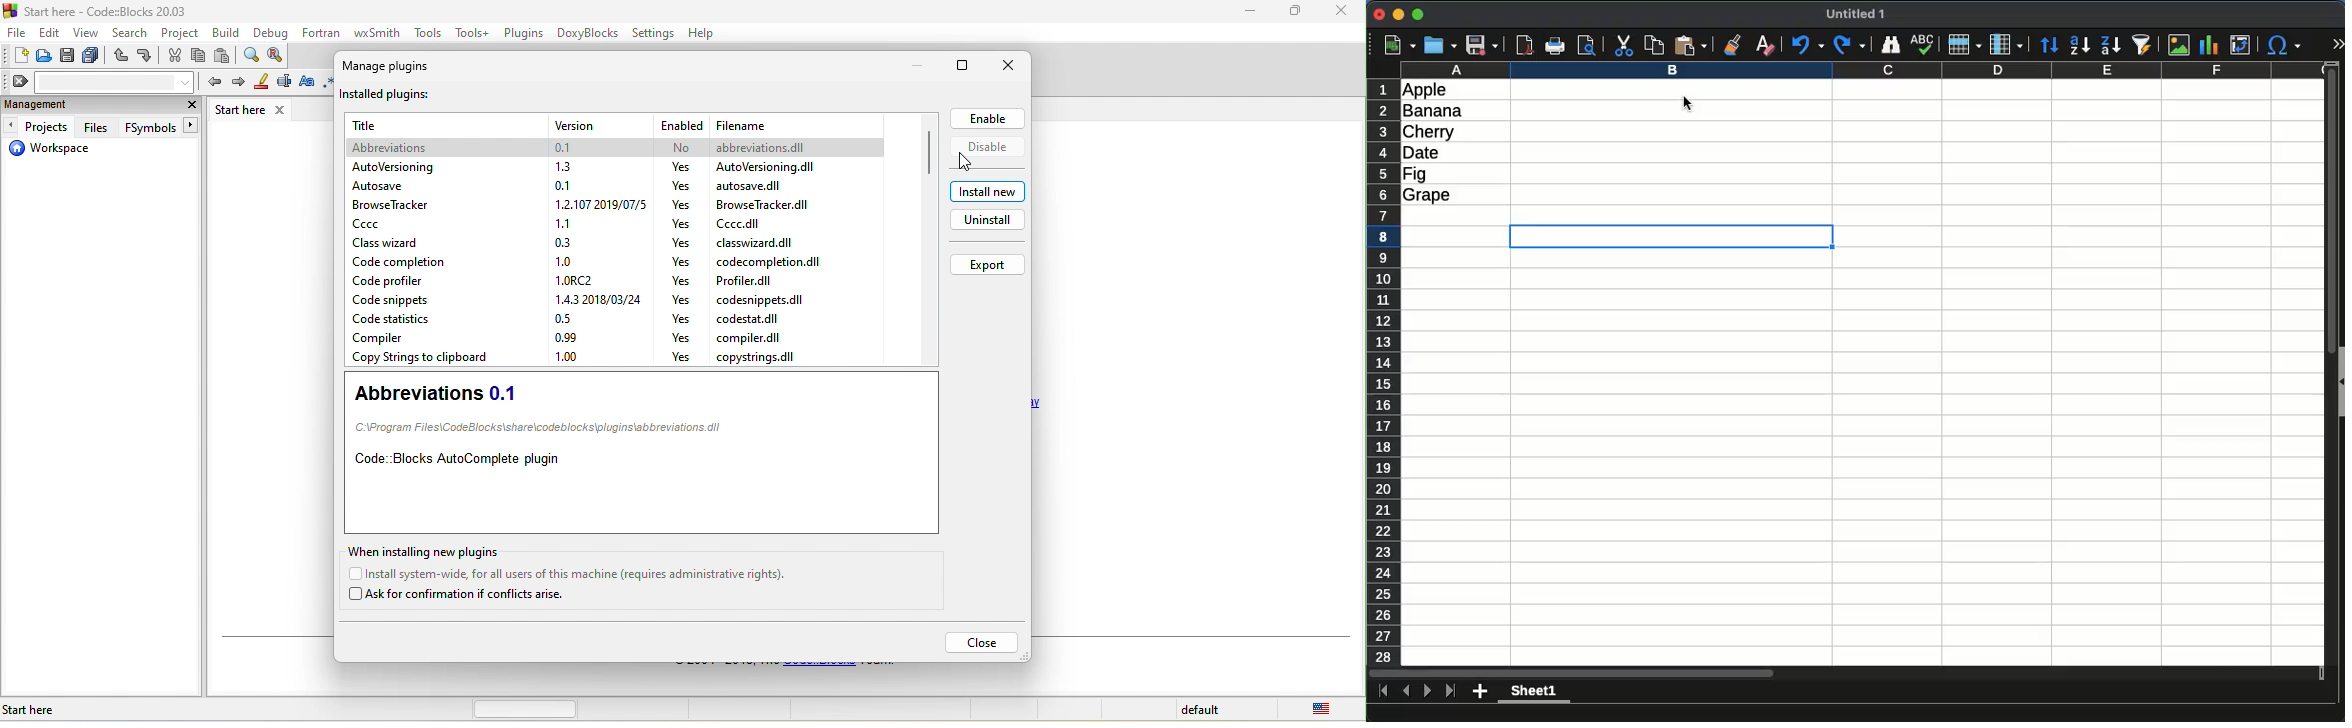 The height and width of the screenshot is (728, 2352). Describe the element at coordinates (1427, 196) in the screenshot. I see `grape` at that location.